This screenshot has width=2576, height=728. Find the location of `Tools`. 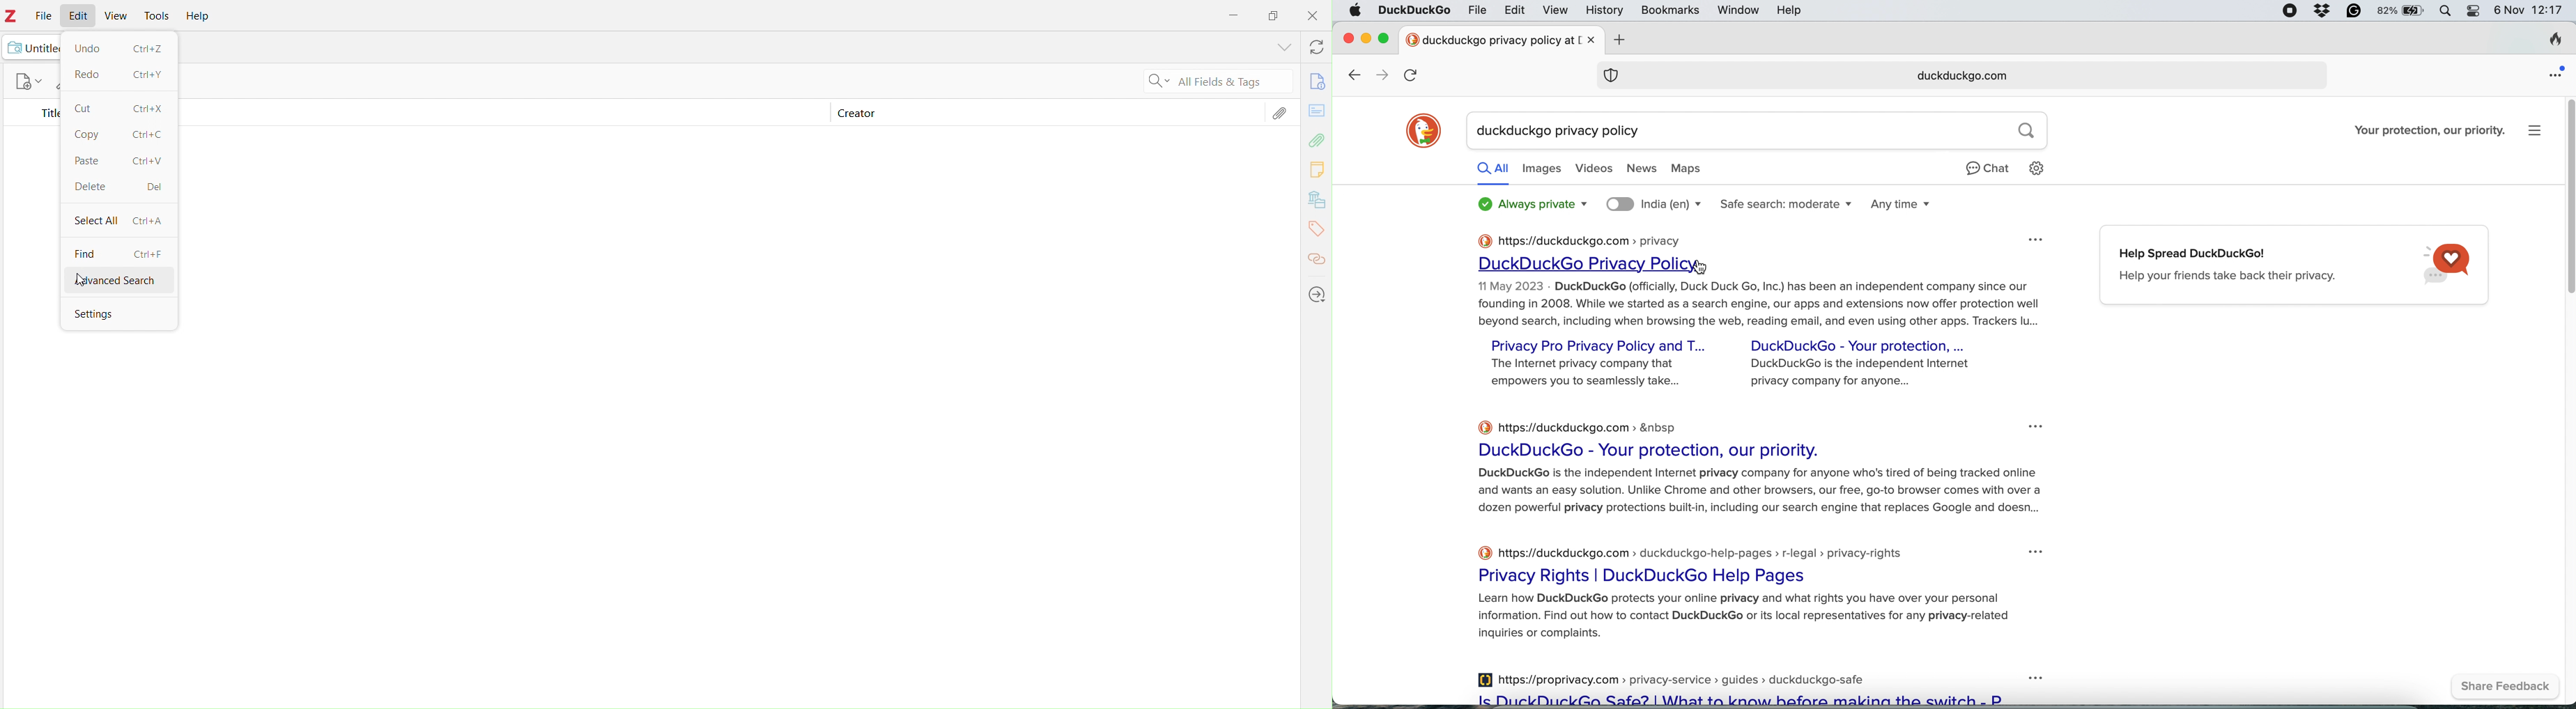

Tools is located at coordinates (160, 16).